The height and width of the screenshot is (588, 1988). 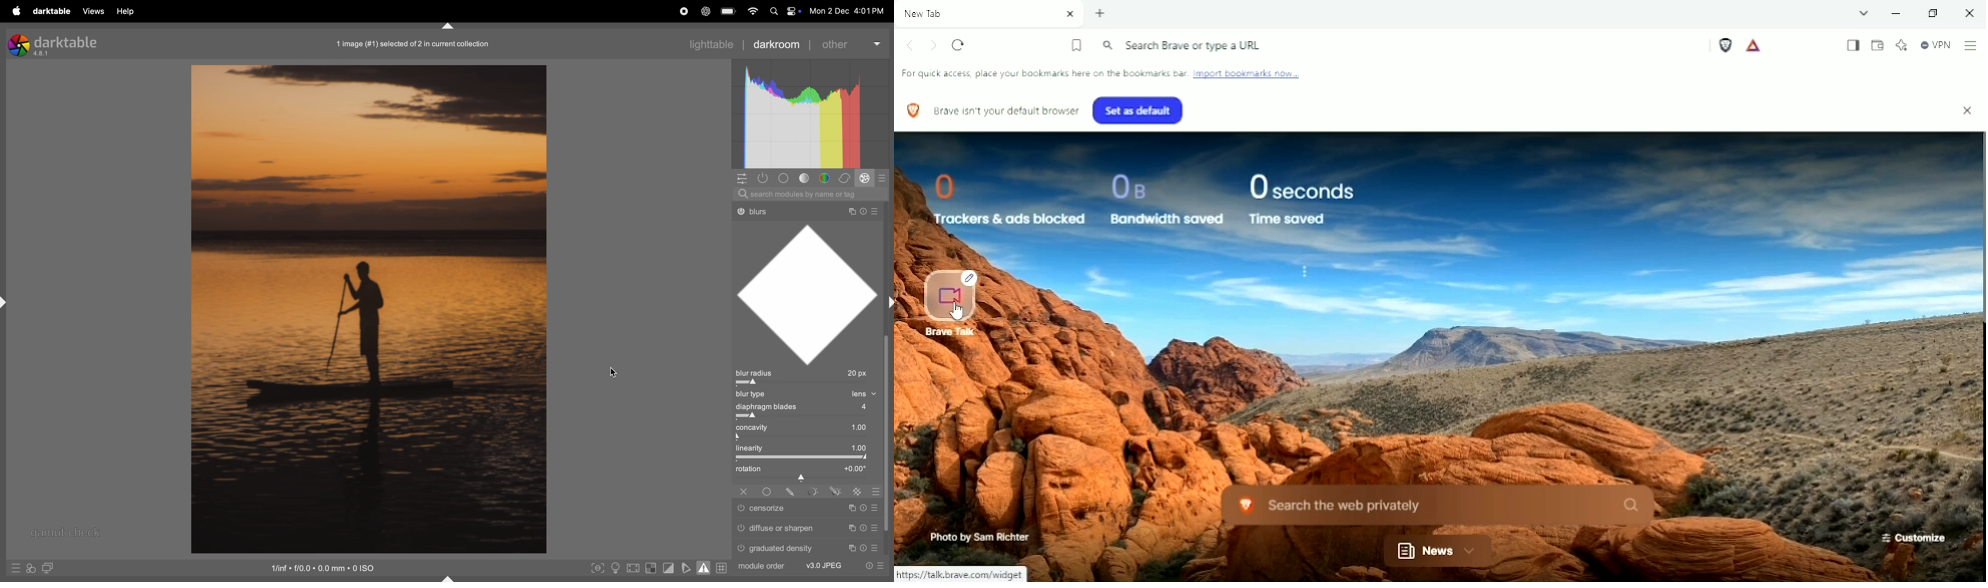 I want to click on toggle indication of raw exposure, so click(x=652, y=568).